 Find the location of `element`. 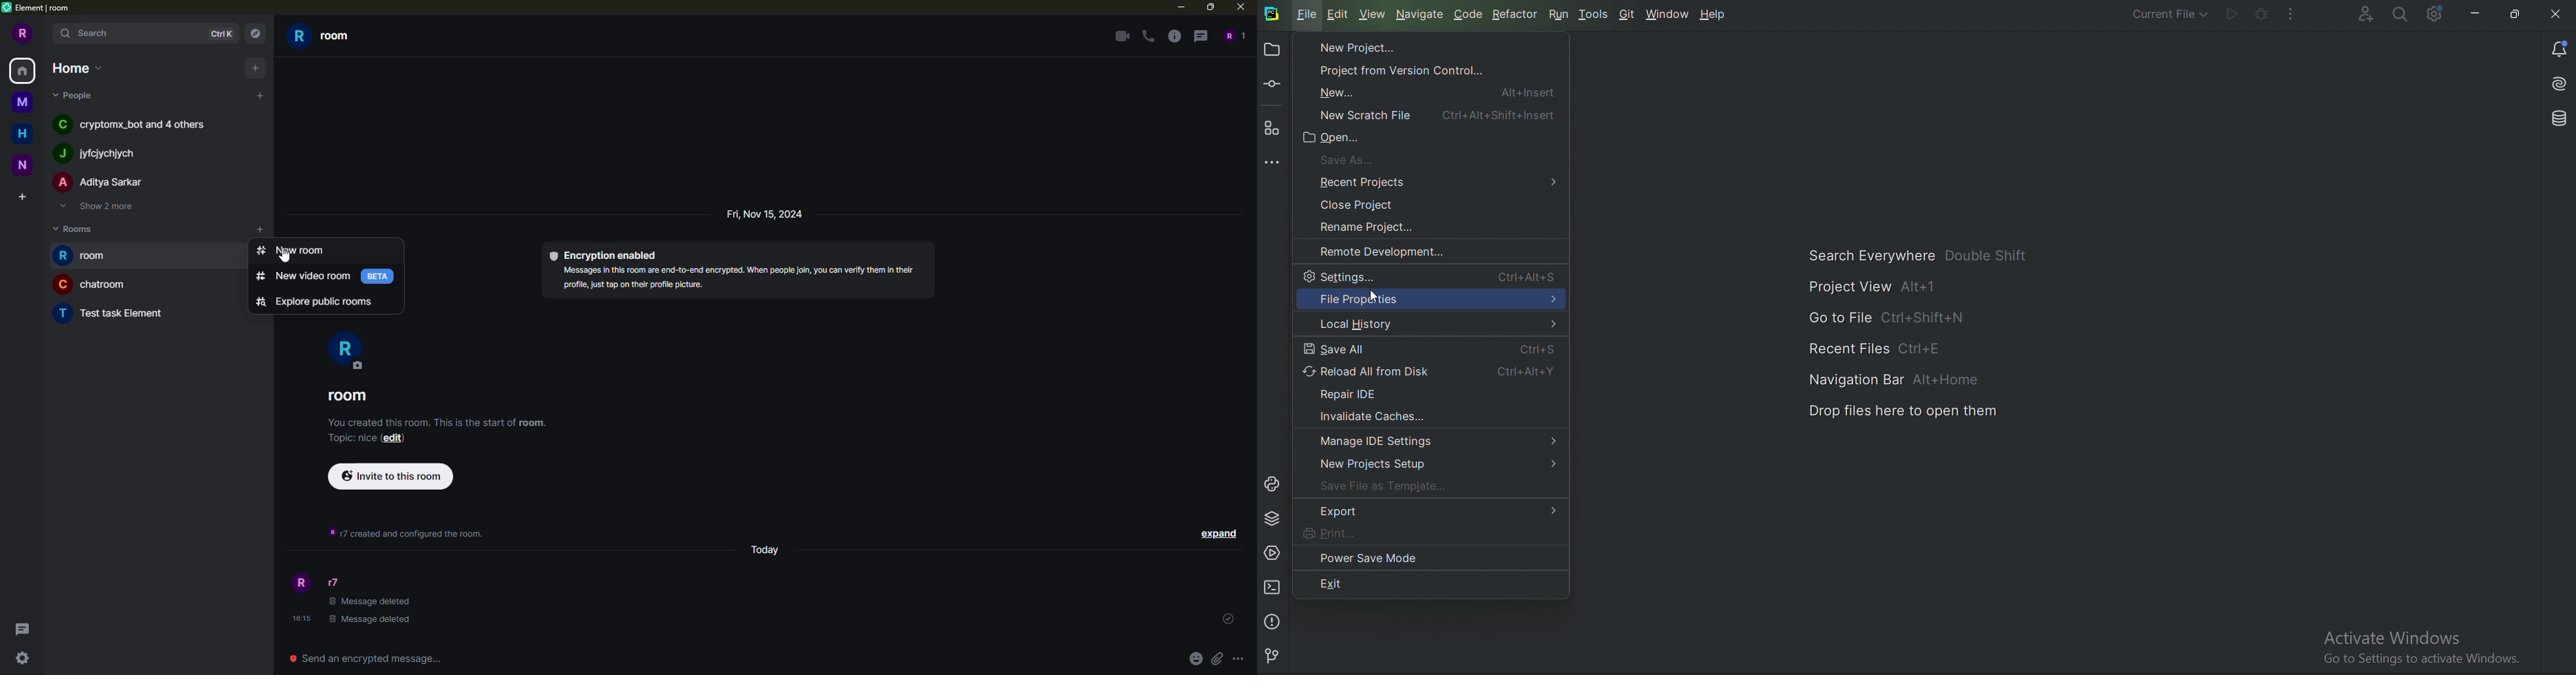

element is located at coordinates (39, 7).